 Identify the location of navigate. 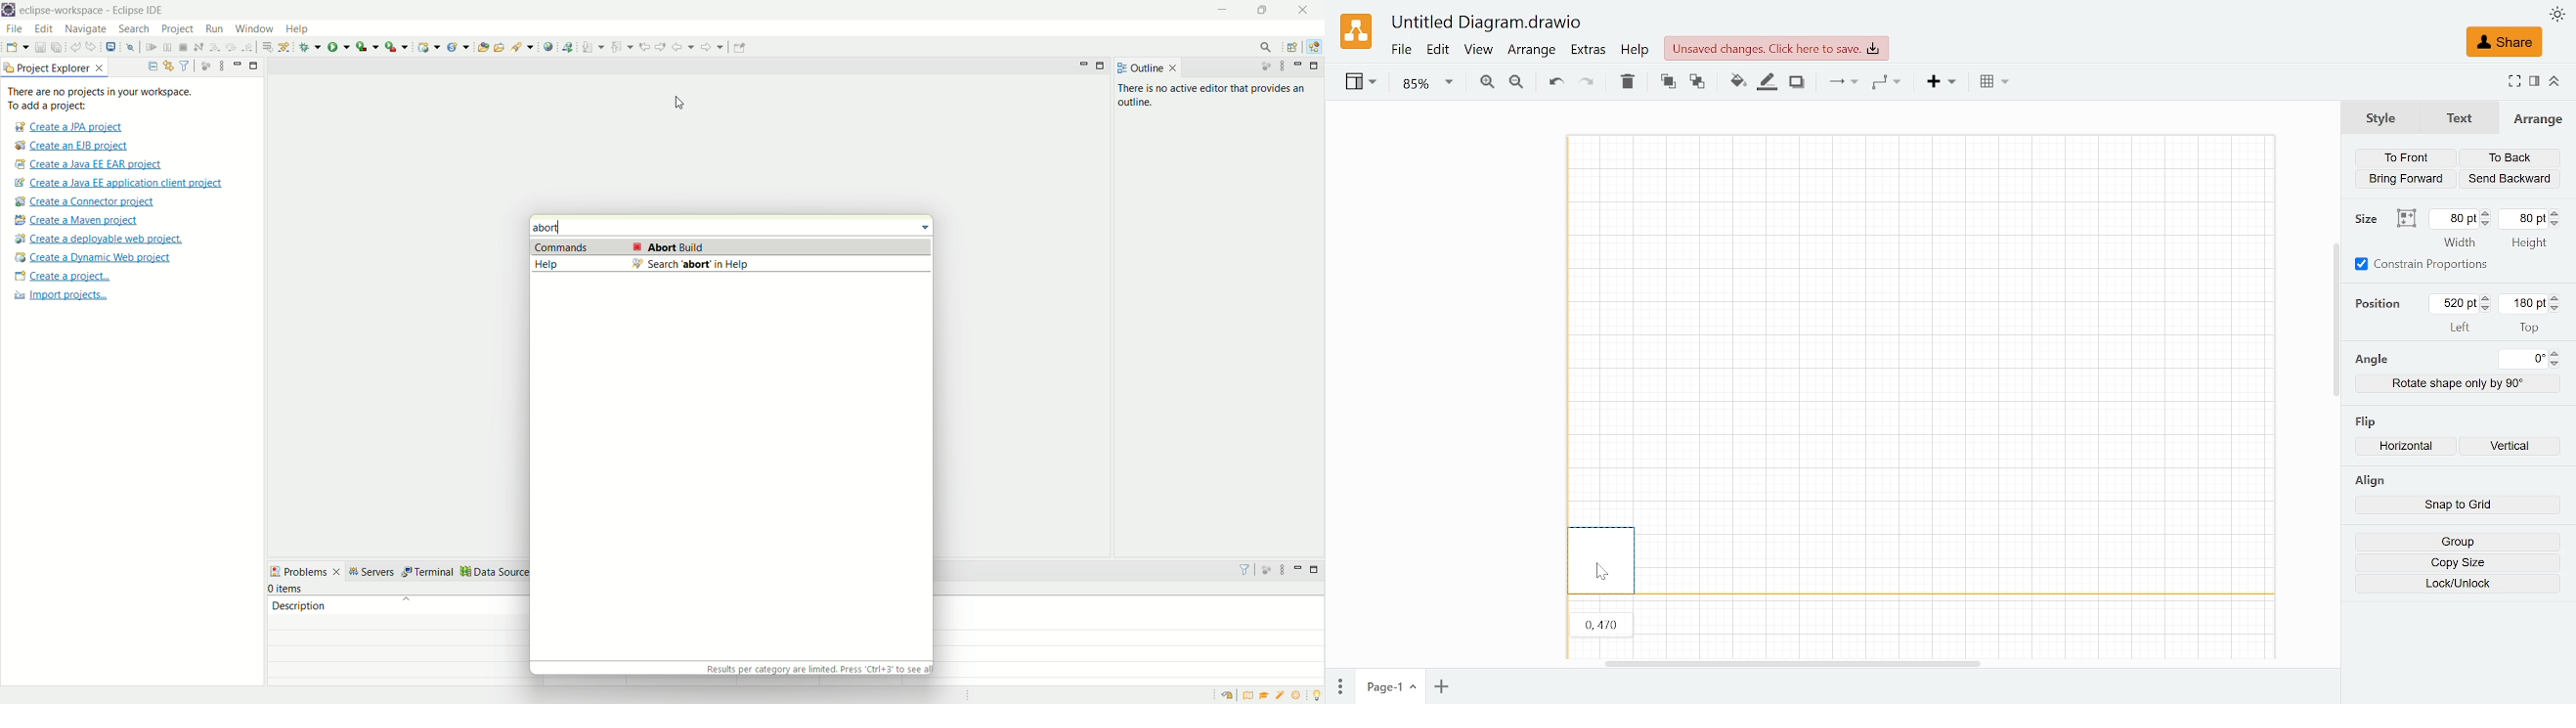
(86, 31).